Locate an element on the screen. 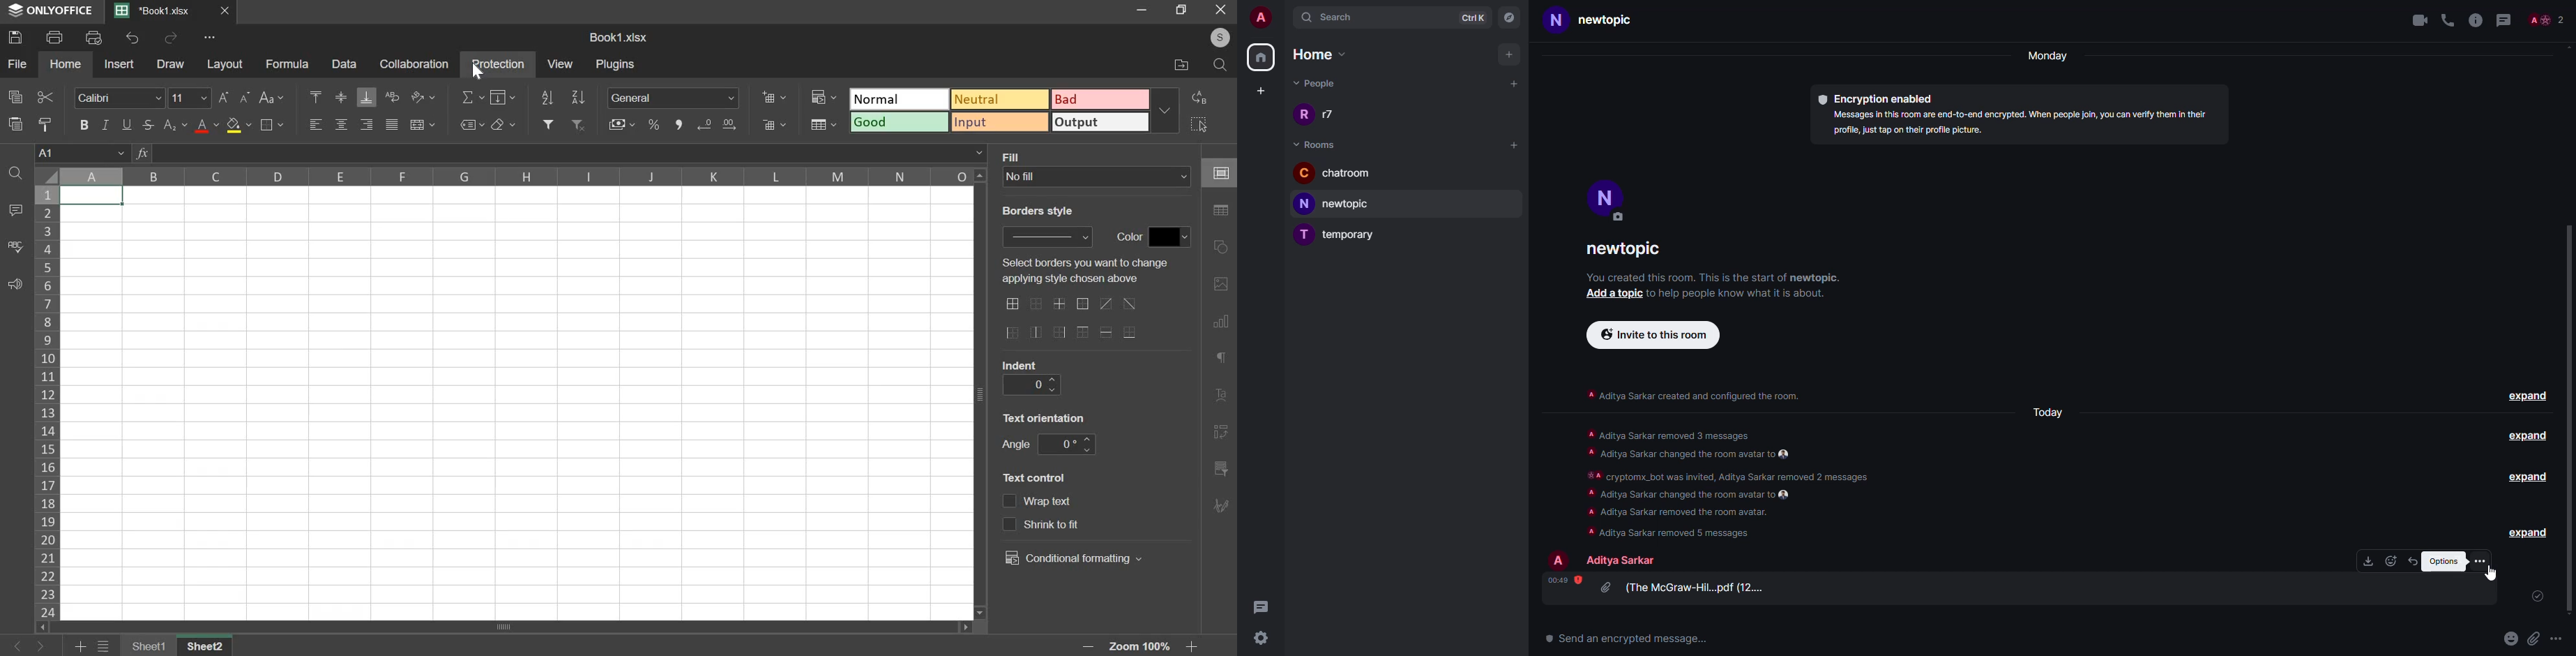  right side bar is located at coordinates (1222, 211).